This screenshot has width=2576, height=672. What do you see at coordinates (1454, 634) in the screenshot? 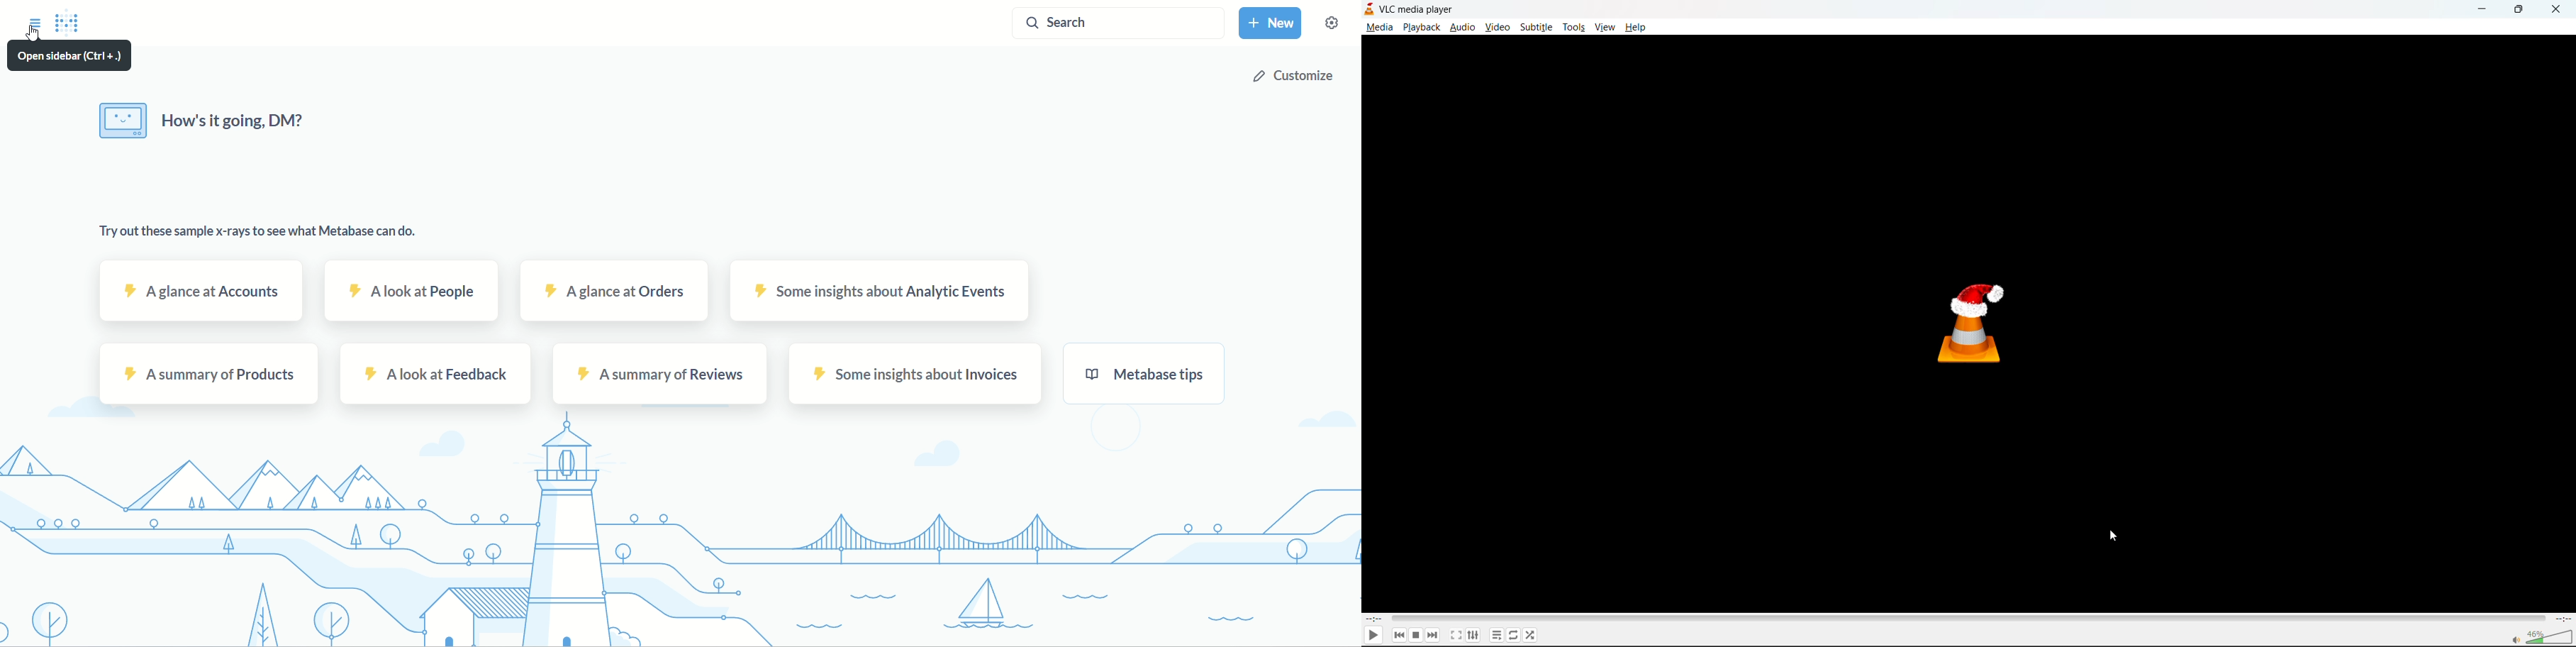
I see `fullscreen` at bounding box center [1454, 634].